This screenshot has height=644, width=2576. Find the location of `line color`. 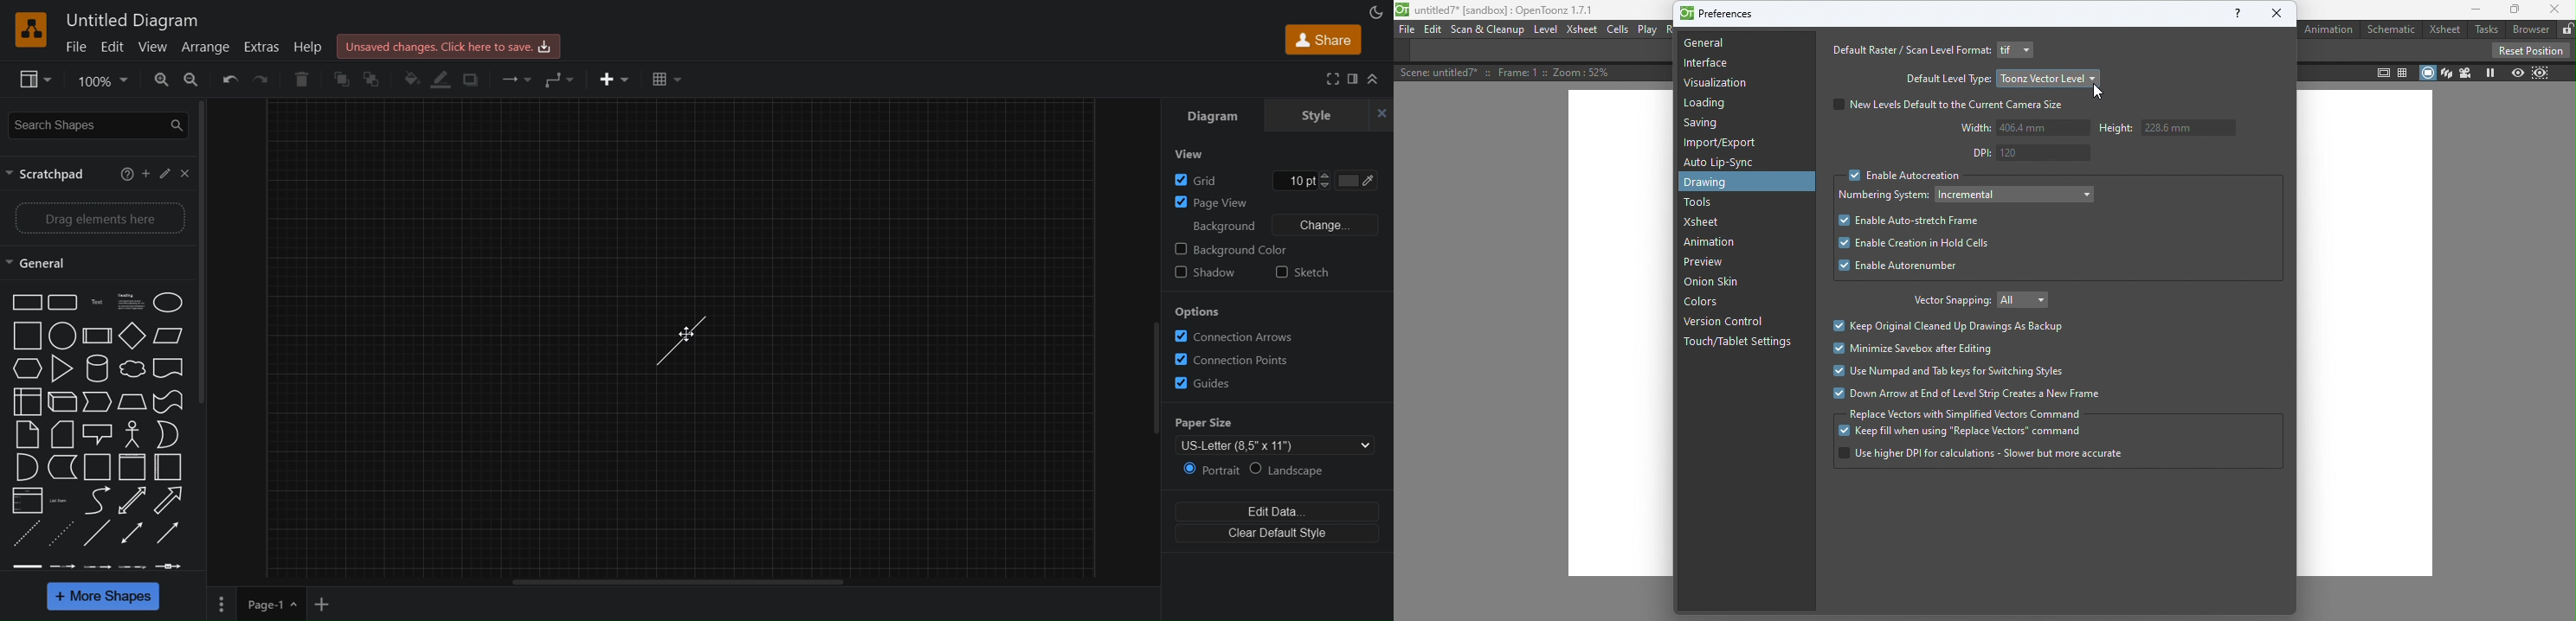

line color is located at coordinates (441, 78).